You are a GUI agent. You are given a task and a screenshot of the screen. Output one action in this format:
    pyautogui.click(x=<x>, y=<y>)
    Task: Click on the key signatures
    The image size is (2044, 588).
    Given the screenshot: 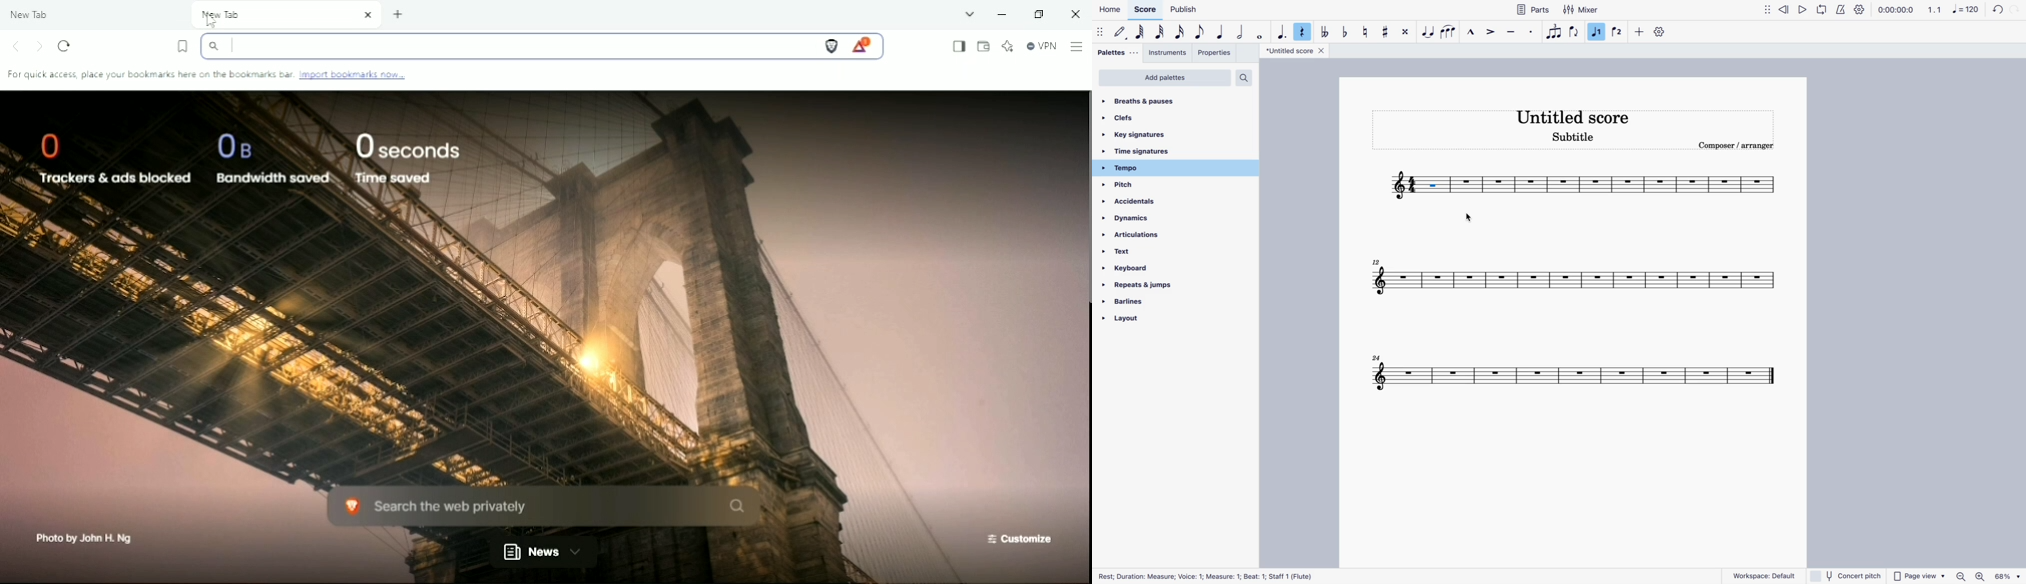 What is the action you would take?
    pyautogui.click(x=1165, y=133)
    